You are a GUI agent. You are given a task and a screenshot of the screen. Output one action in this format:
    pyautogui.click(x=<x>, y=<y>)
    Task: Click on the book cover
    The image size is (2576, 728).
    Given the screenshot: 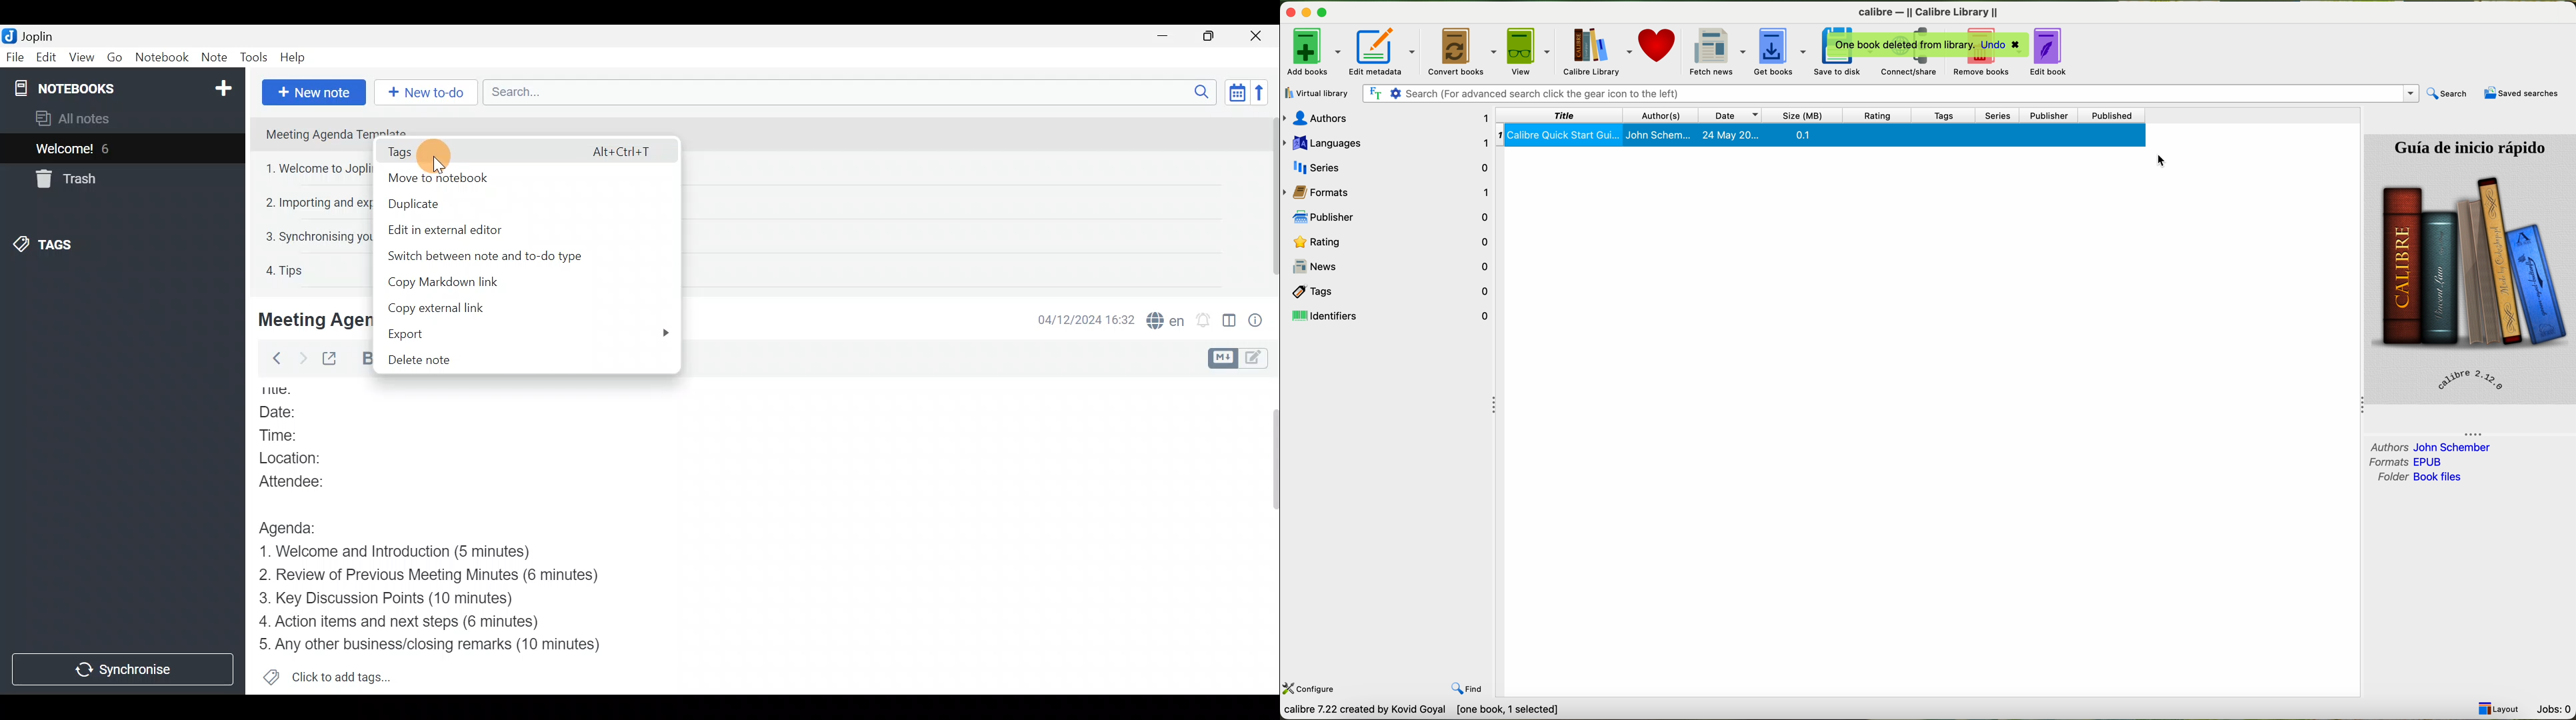 What is the action you would take?
    pyautogui.click(x=2466, y=271)
    